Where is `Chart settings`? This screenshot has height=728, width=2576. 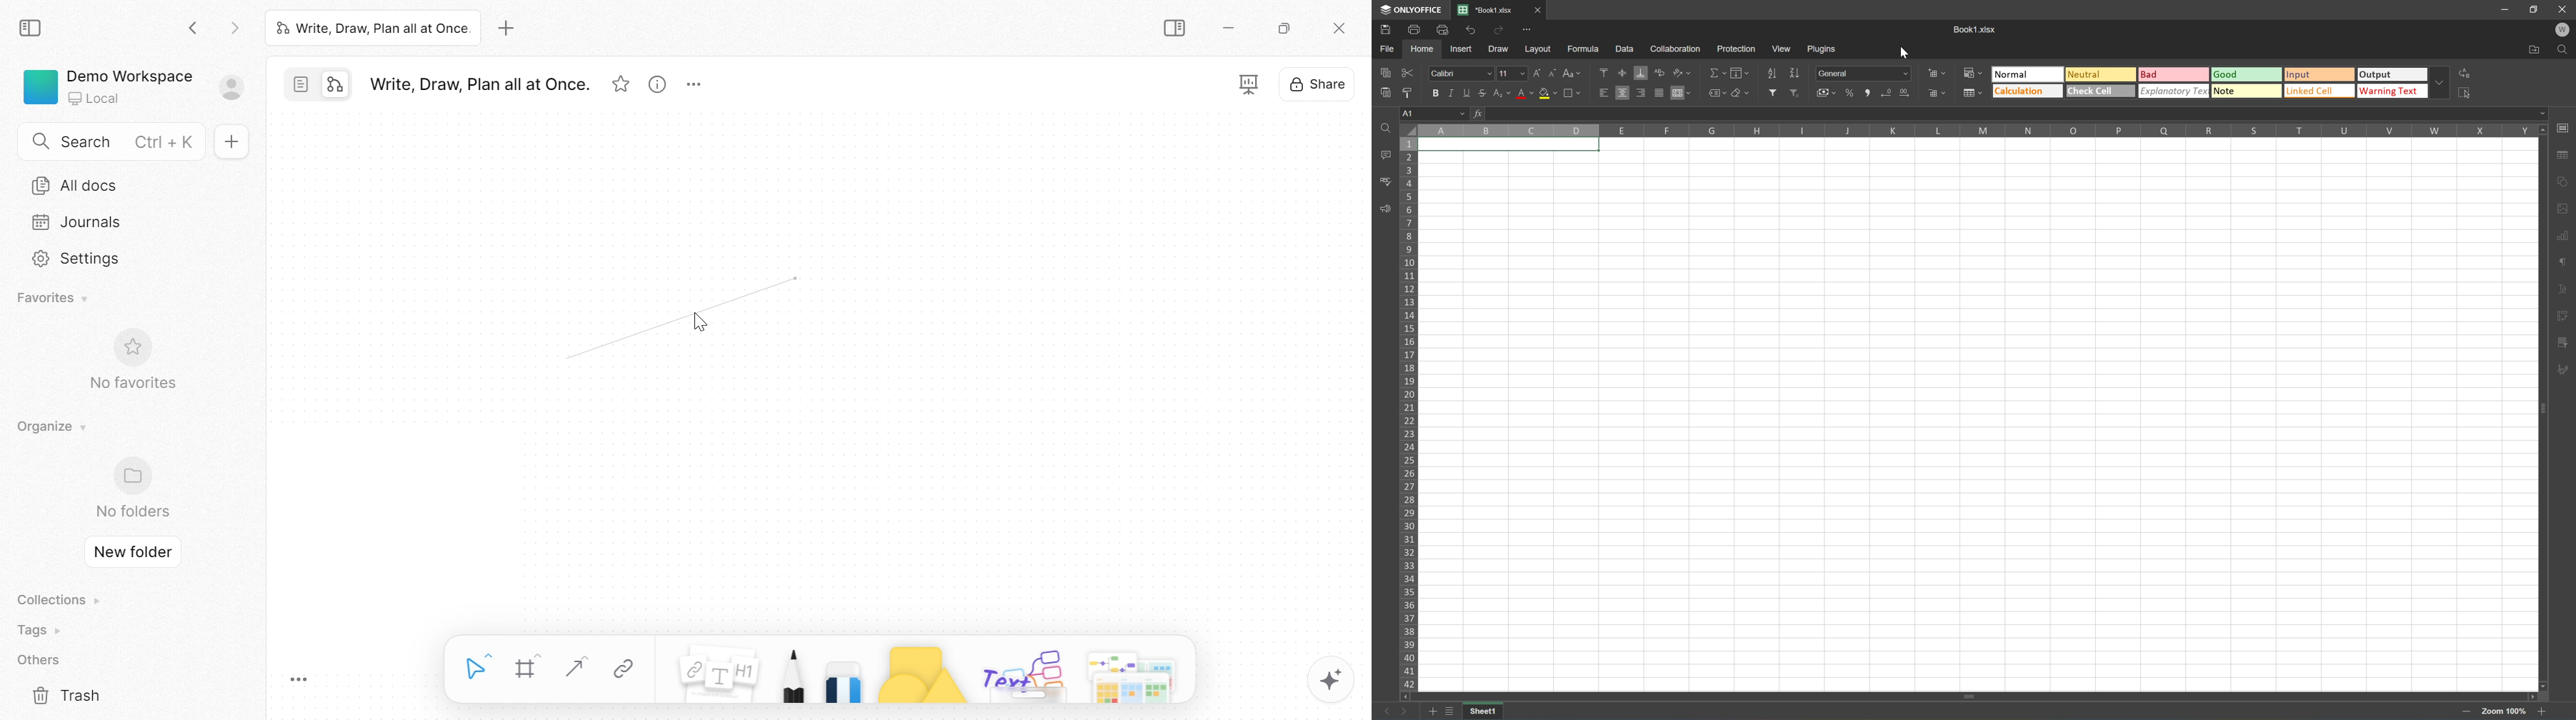 Chart settings is located at coordinates (2561, 235).